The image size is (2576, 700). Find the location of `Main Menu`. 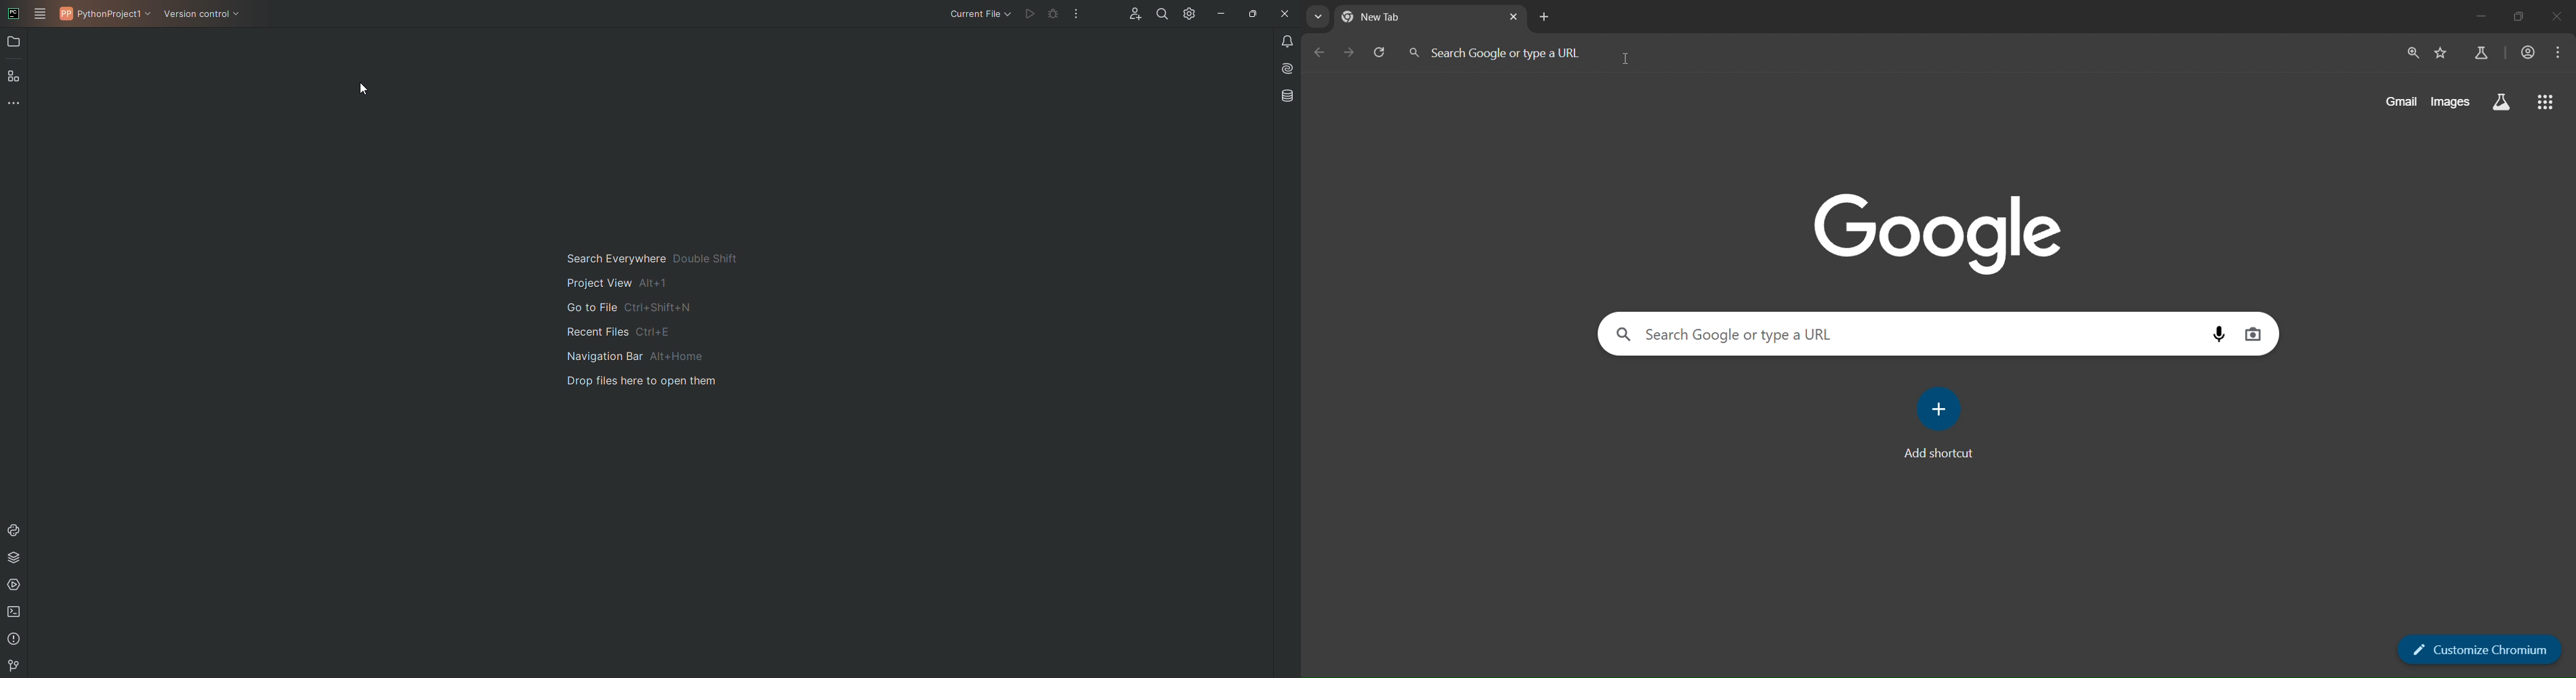

Main Menu is located at coordinates (41, 14).